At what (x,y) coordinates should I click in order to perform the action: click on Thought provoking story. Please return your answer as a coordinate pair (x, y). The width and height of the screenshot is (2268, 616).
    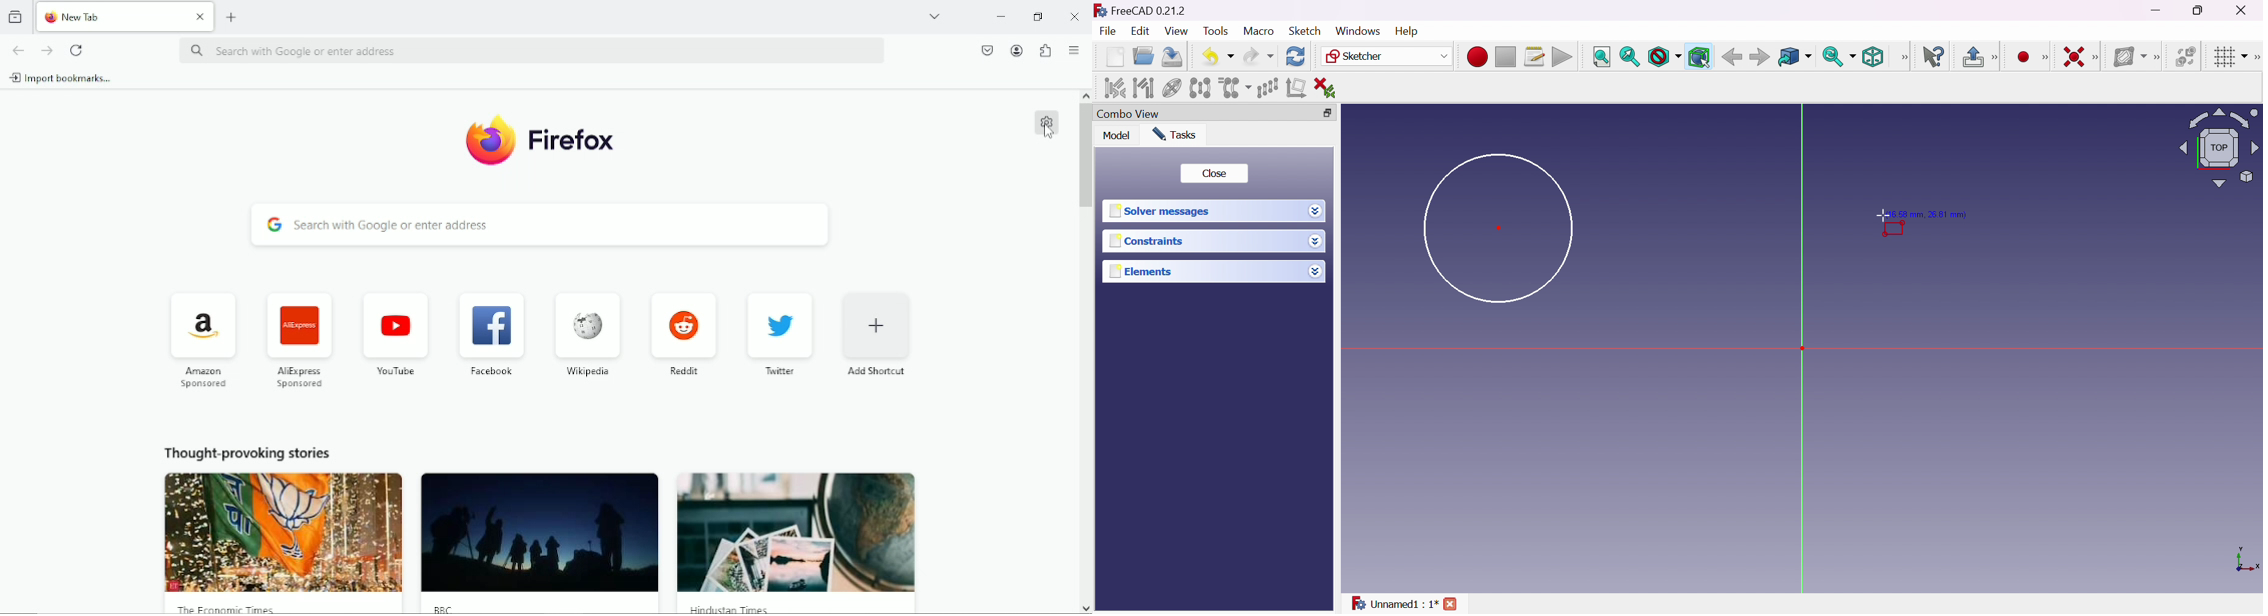
    Looking at the image, I should click on (800, 538).